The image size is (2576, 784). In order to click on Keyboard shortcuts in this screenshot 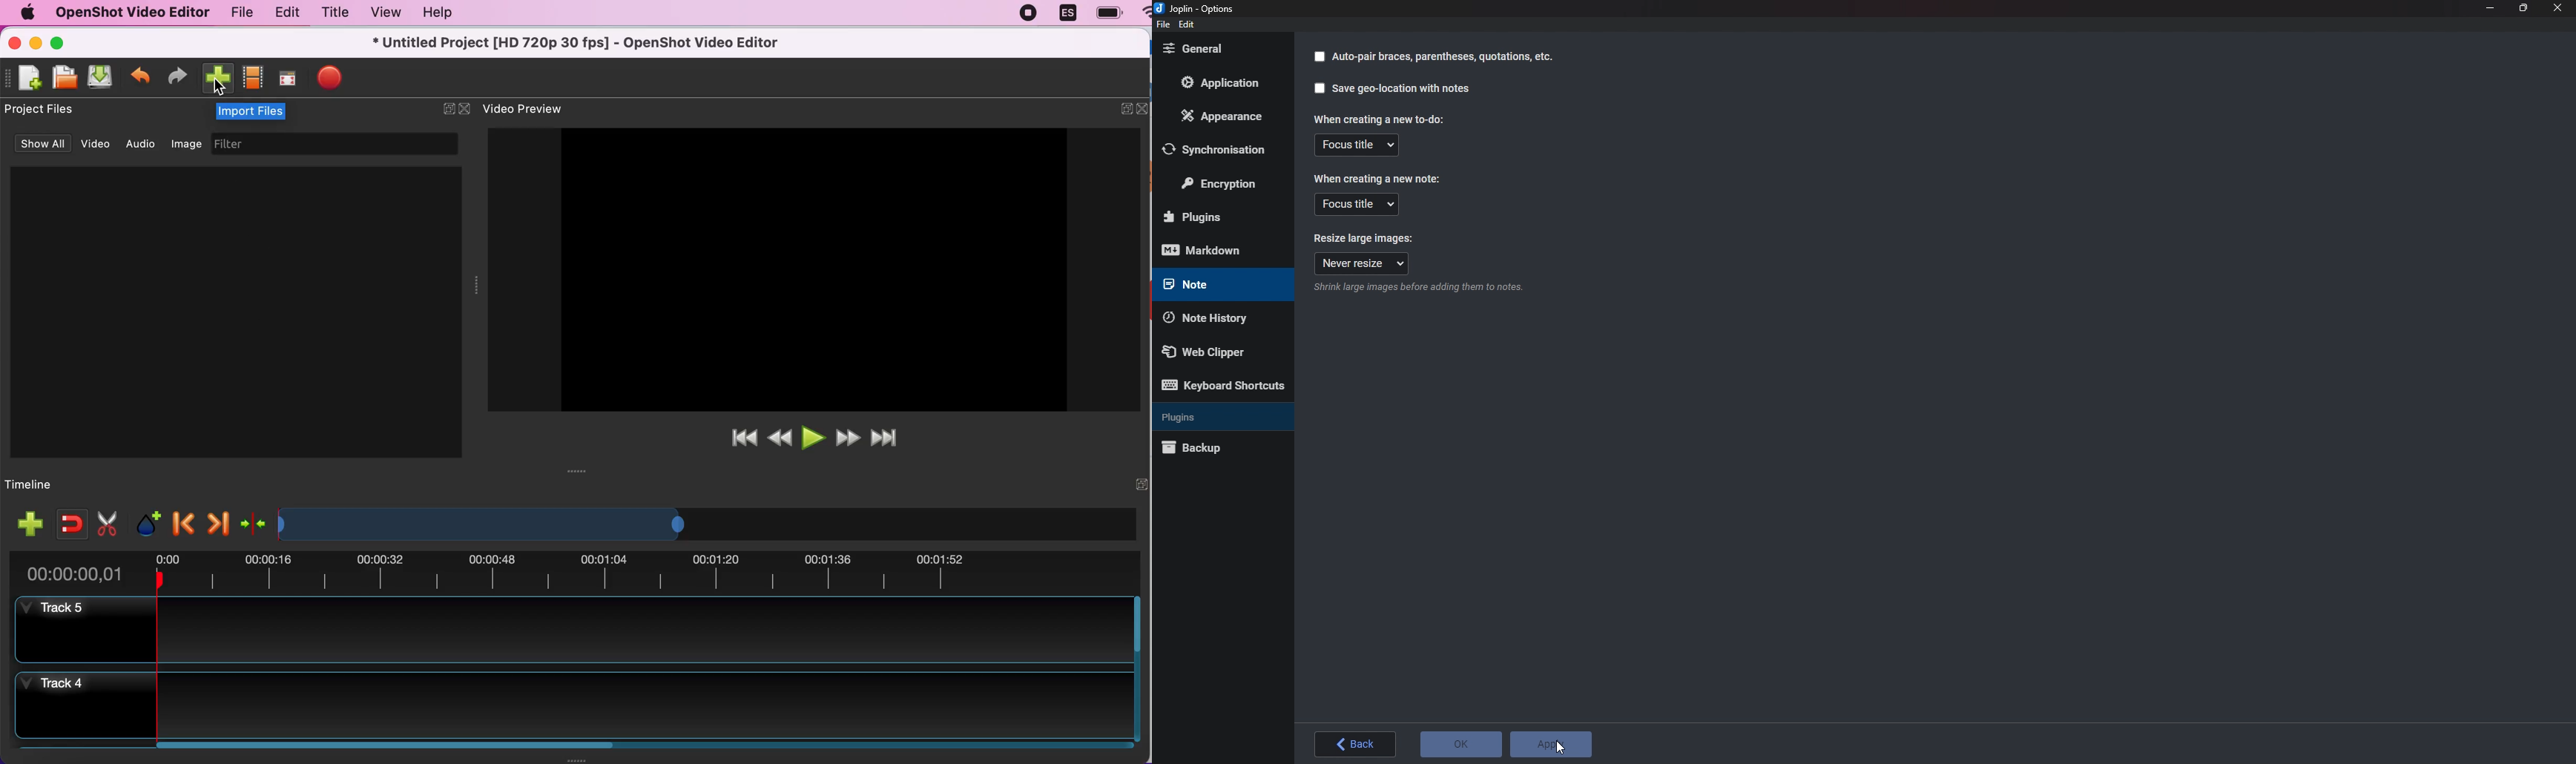, I will do `click(1223, 386)`.